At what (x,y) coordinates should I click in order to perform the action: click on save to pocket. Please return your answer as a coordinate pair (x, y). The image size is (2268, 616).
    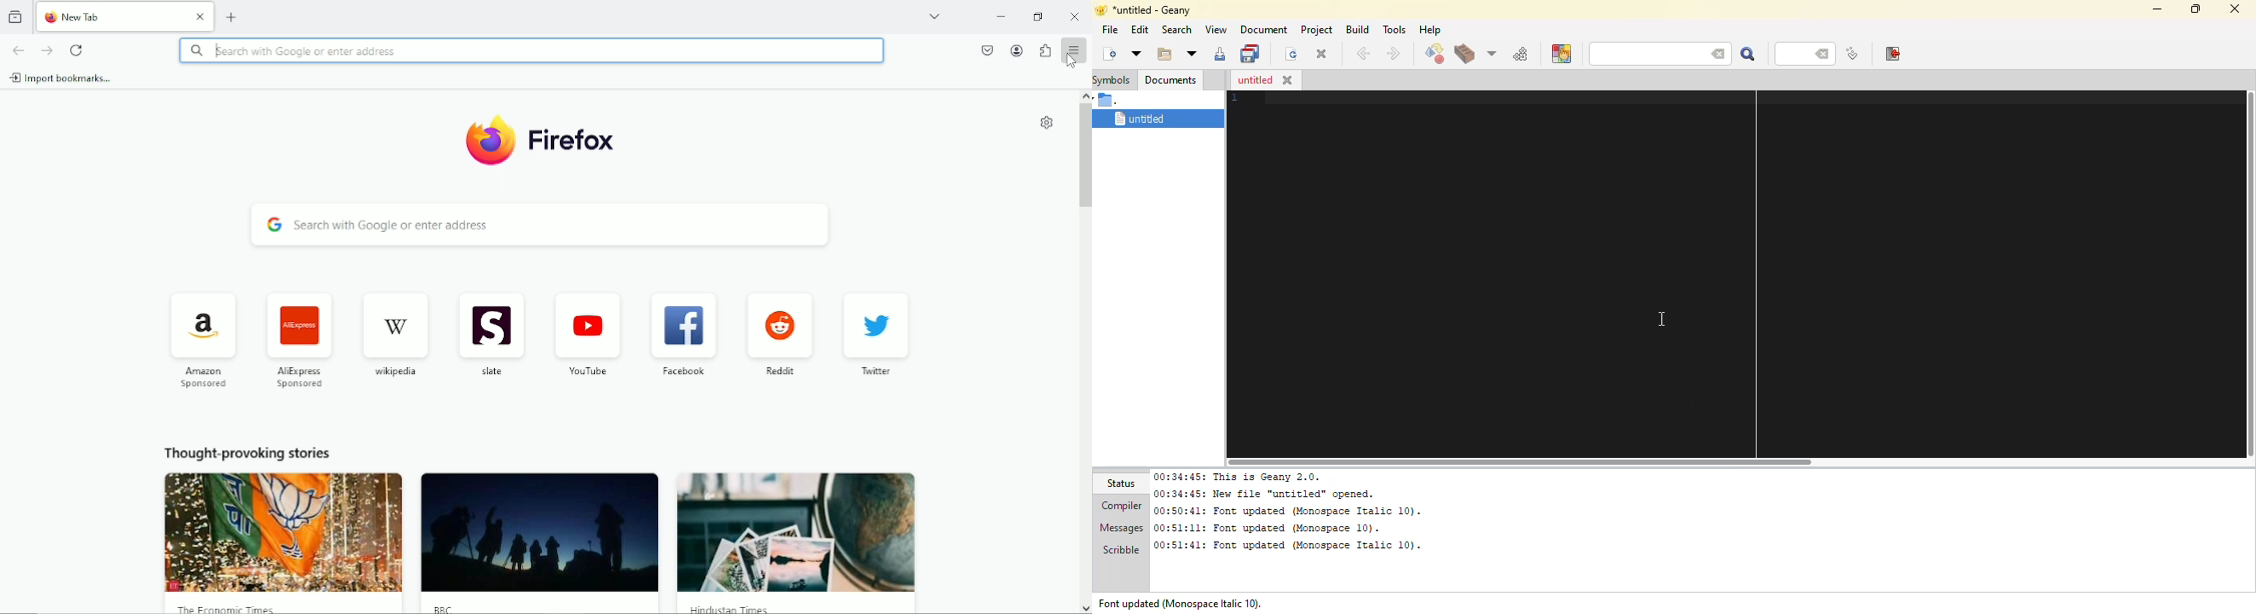
    Looking at the image, I should click on (985, 50).